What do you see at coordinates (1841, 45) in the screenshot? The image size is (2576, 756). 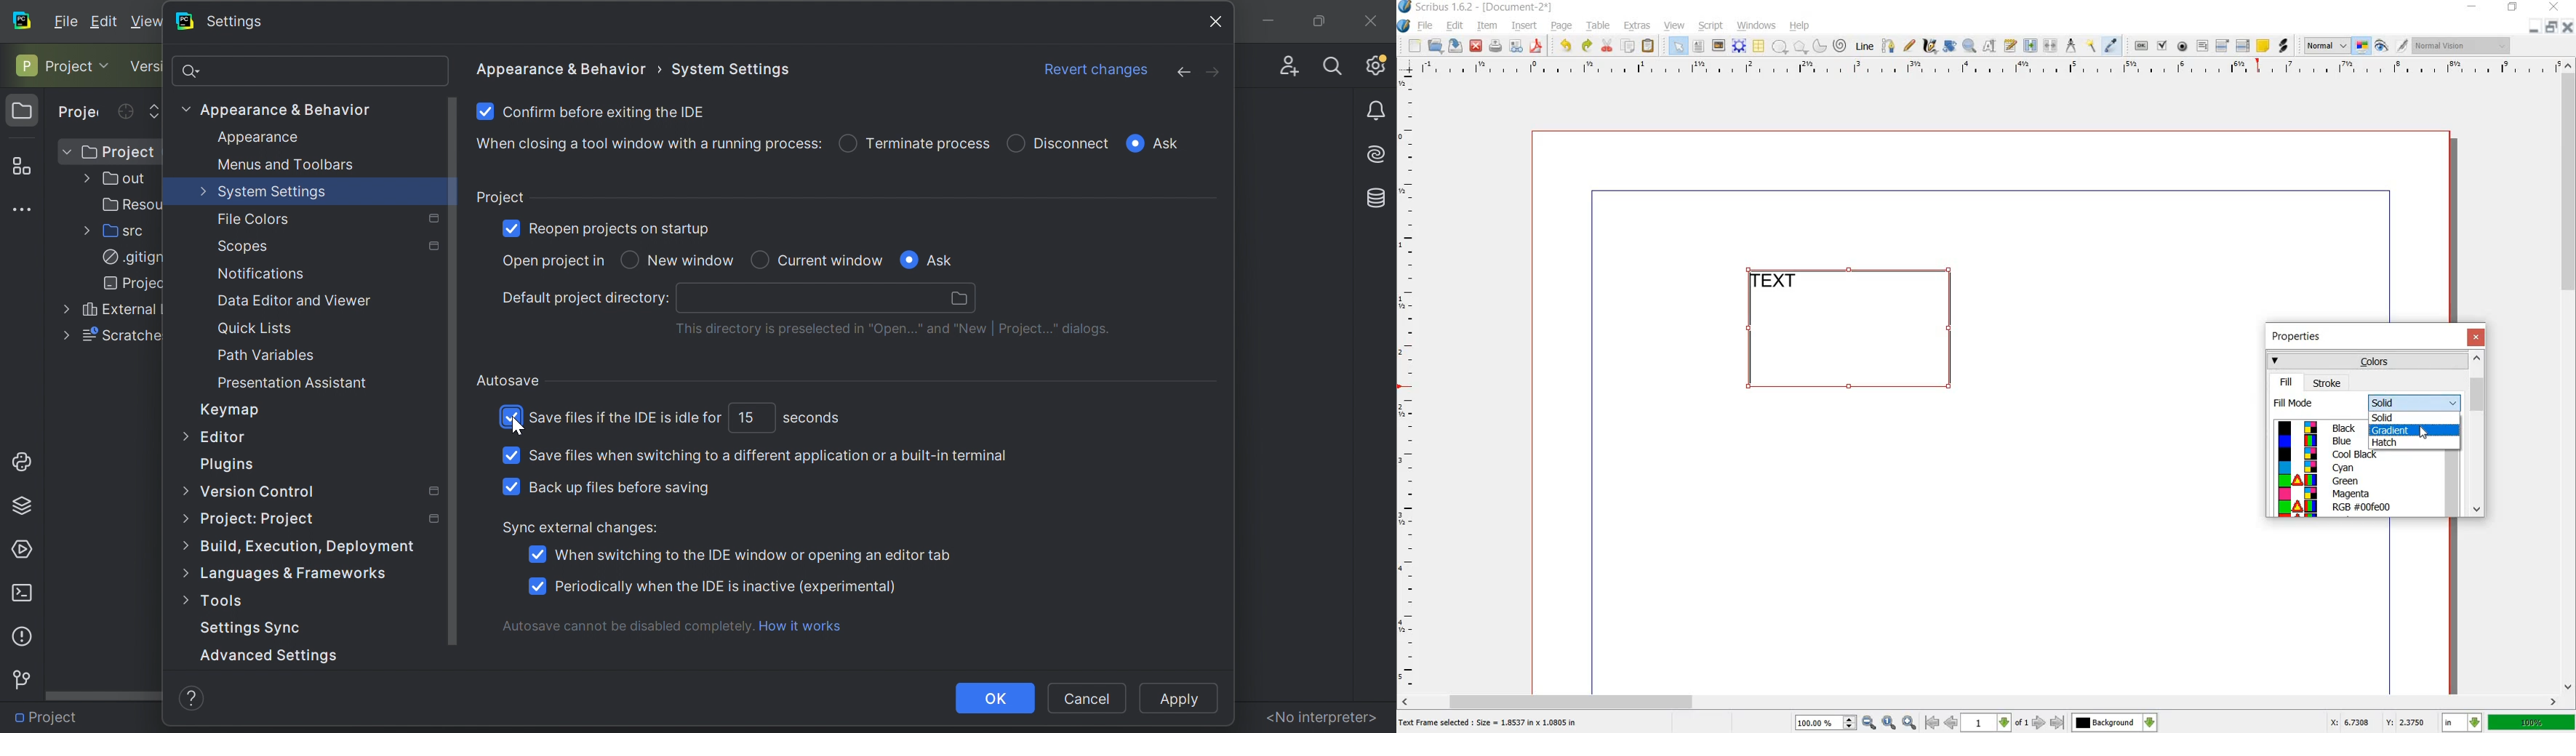 I see `spiral` at bounding box center [1841, 45].